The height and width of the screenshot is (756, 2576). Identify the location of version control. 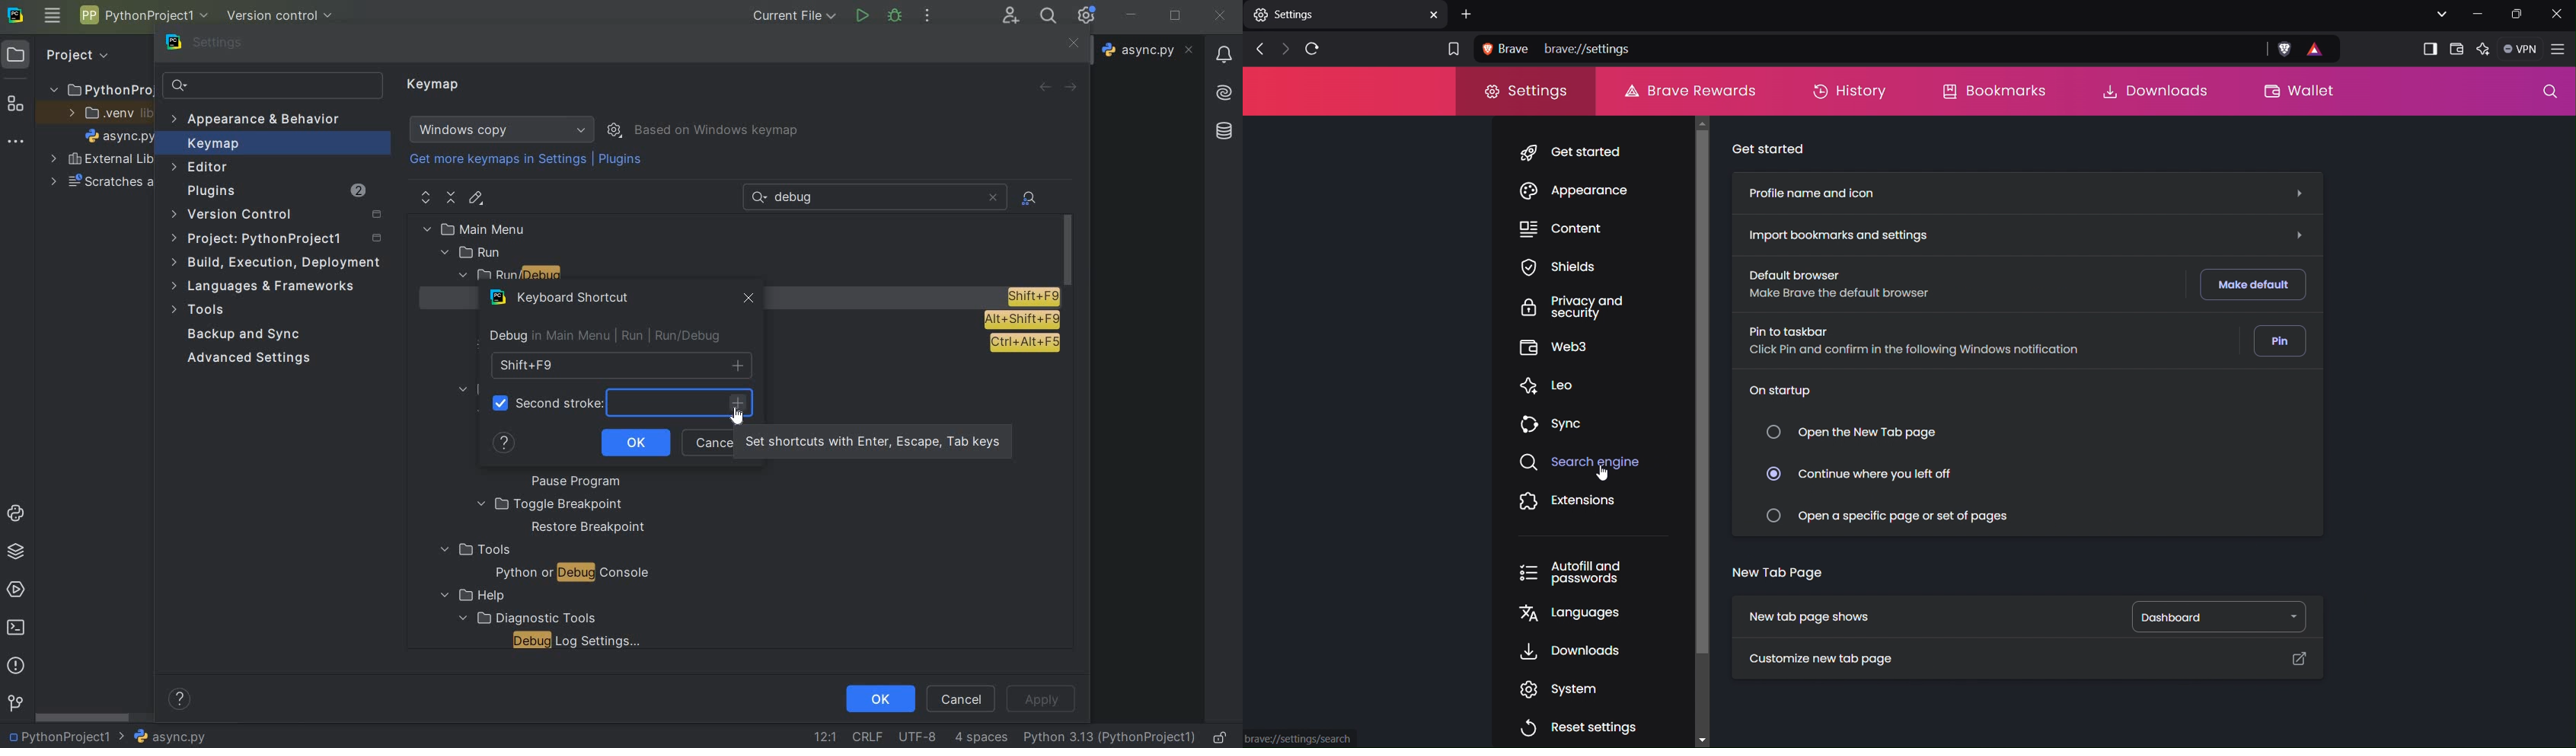
(281, 216).